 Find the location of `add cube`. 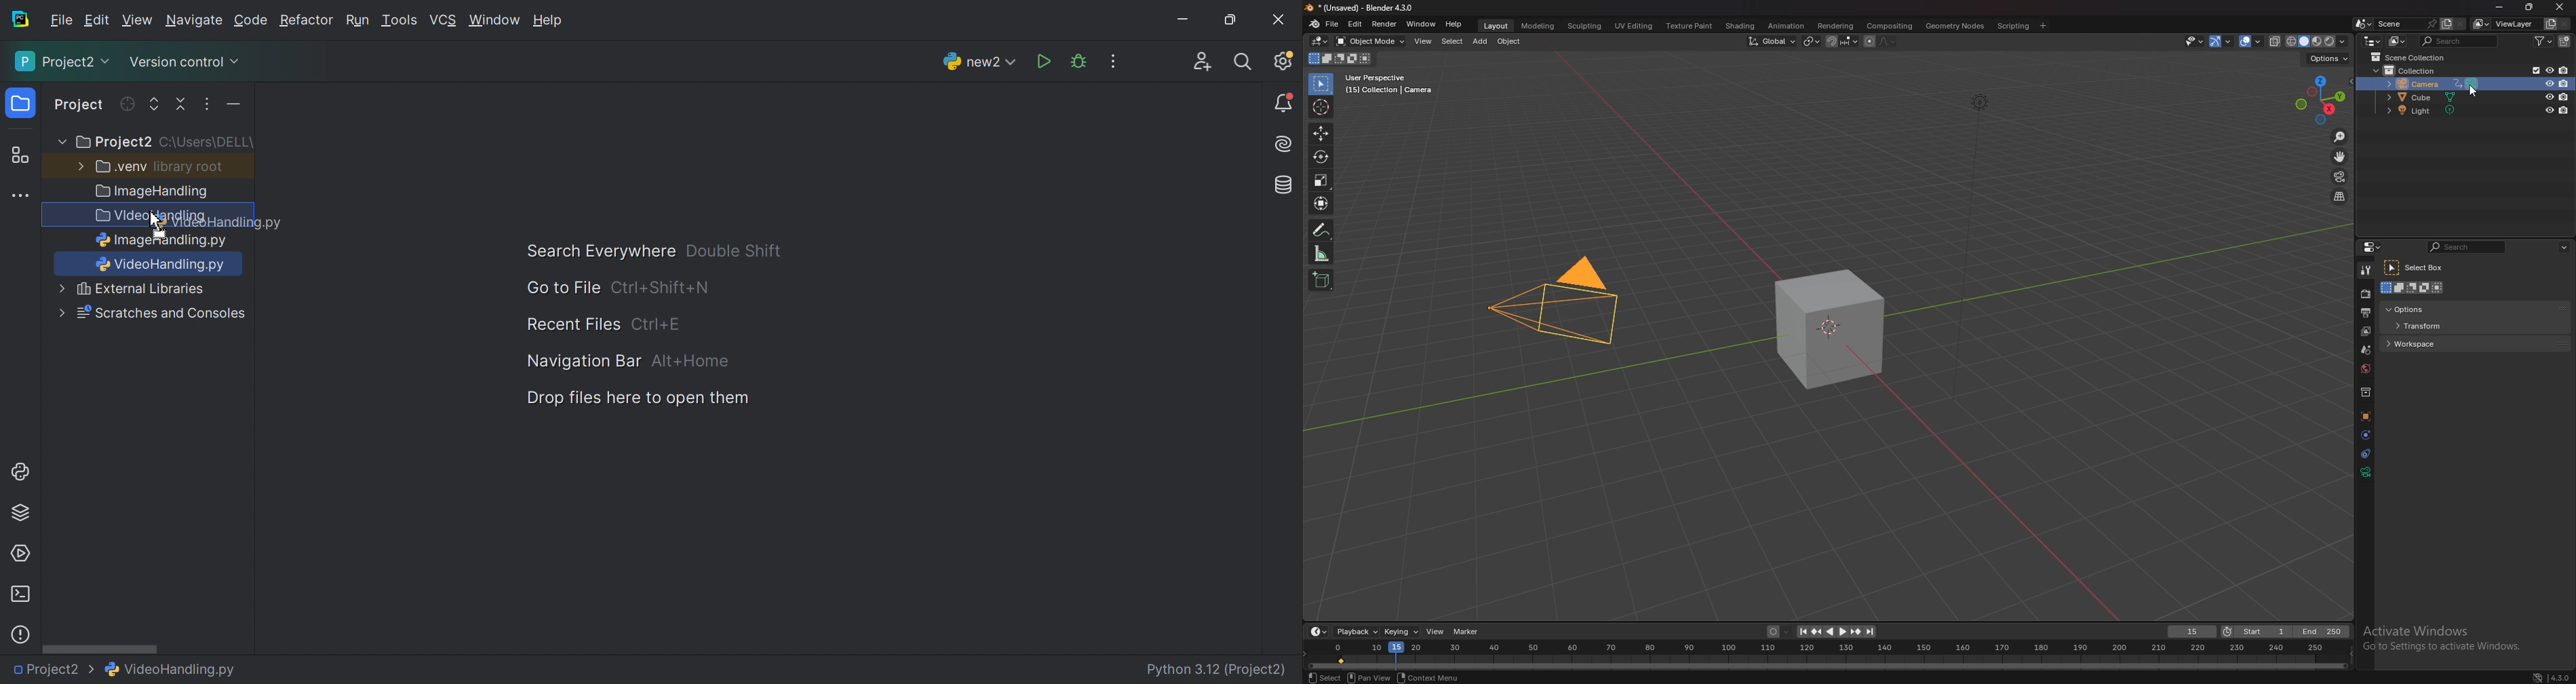

add cube is located at coordinates (1319, 280).